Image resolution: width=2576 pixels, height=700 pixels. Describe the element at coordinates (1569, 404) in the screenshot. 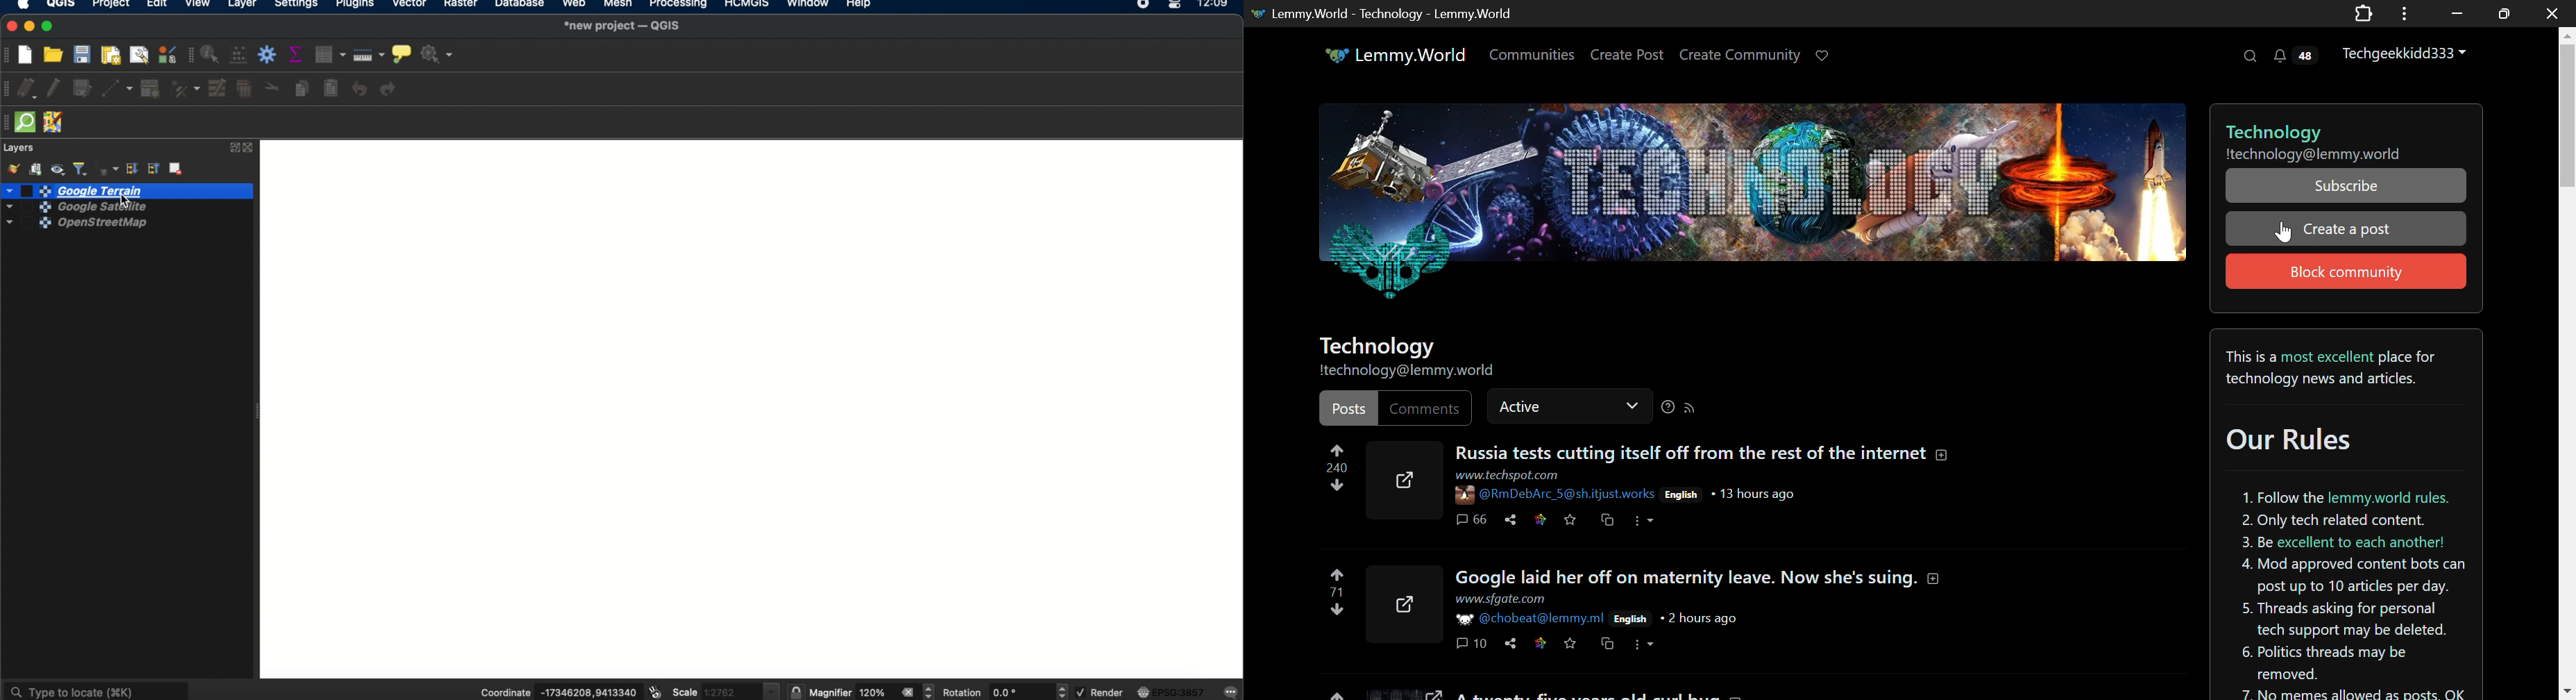

I see `Active` at that location.